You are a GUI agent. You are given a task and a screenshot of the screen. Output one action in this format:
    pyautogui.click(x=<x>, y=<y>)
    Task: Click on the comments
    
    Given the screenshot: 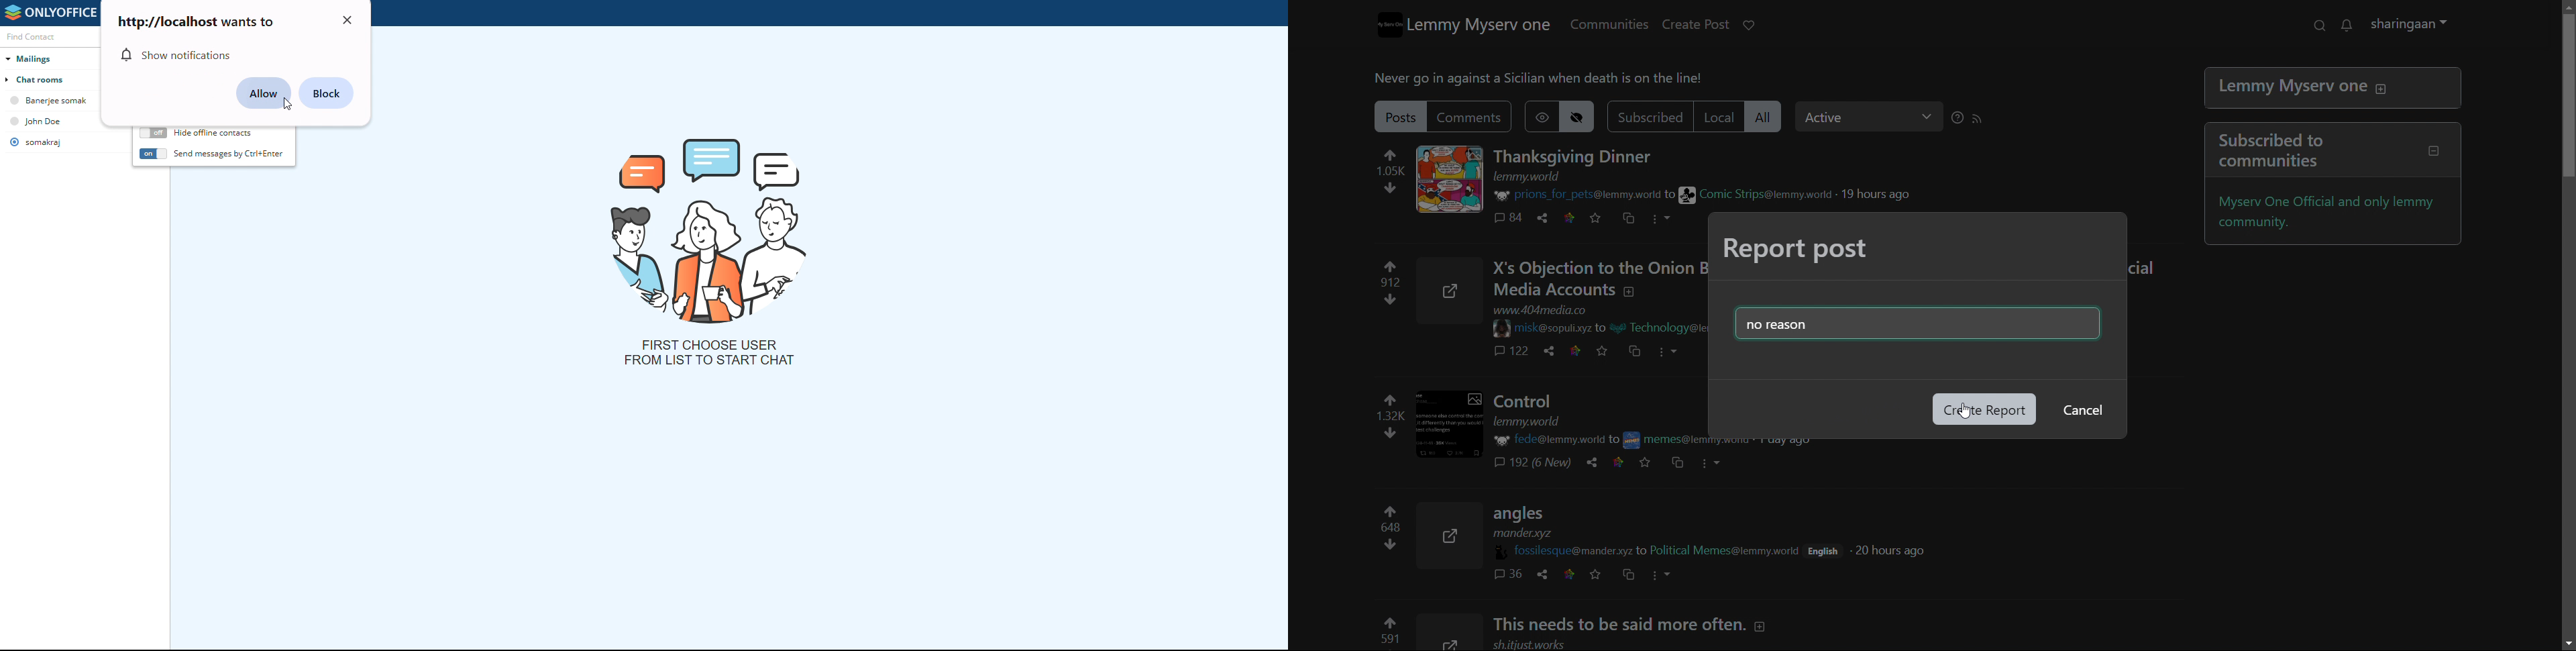 What is the action you would take?
    pyautogui.click(x=1513, y=574)
    